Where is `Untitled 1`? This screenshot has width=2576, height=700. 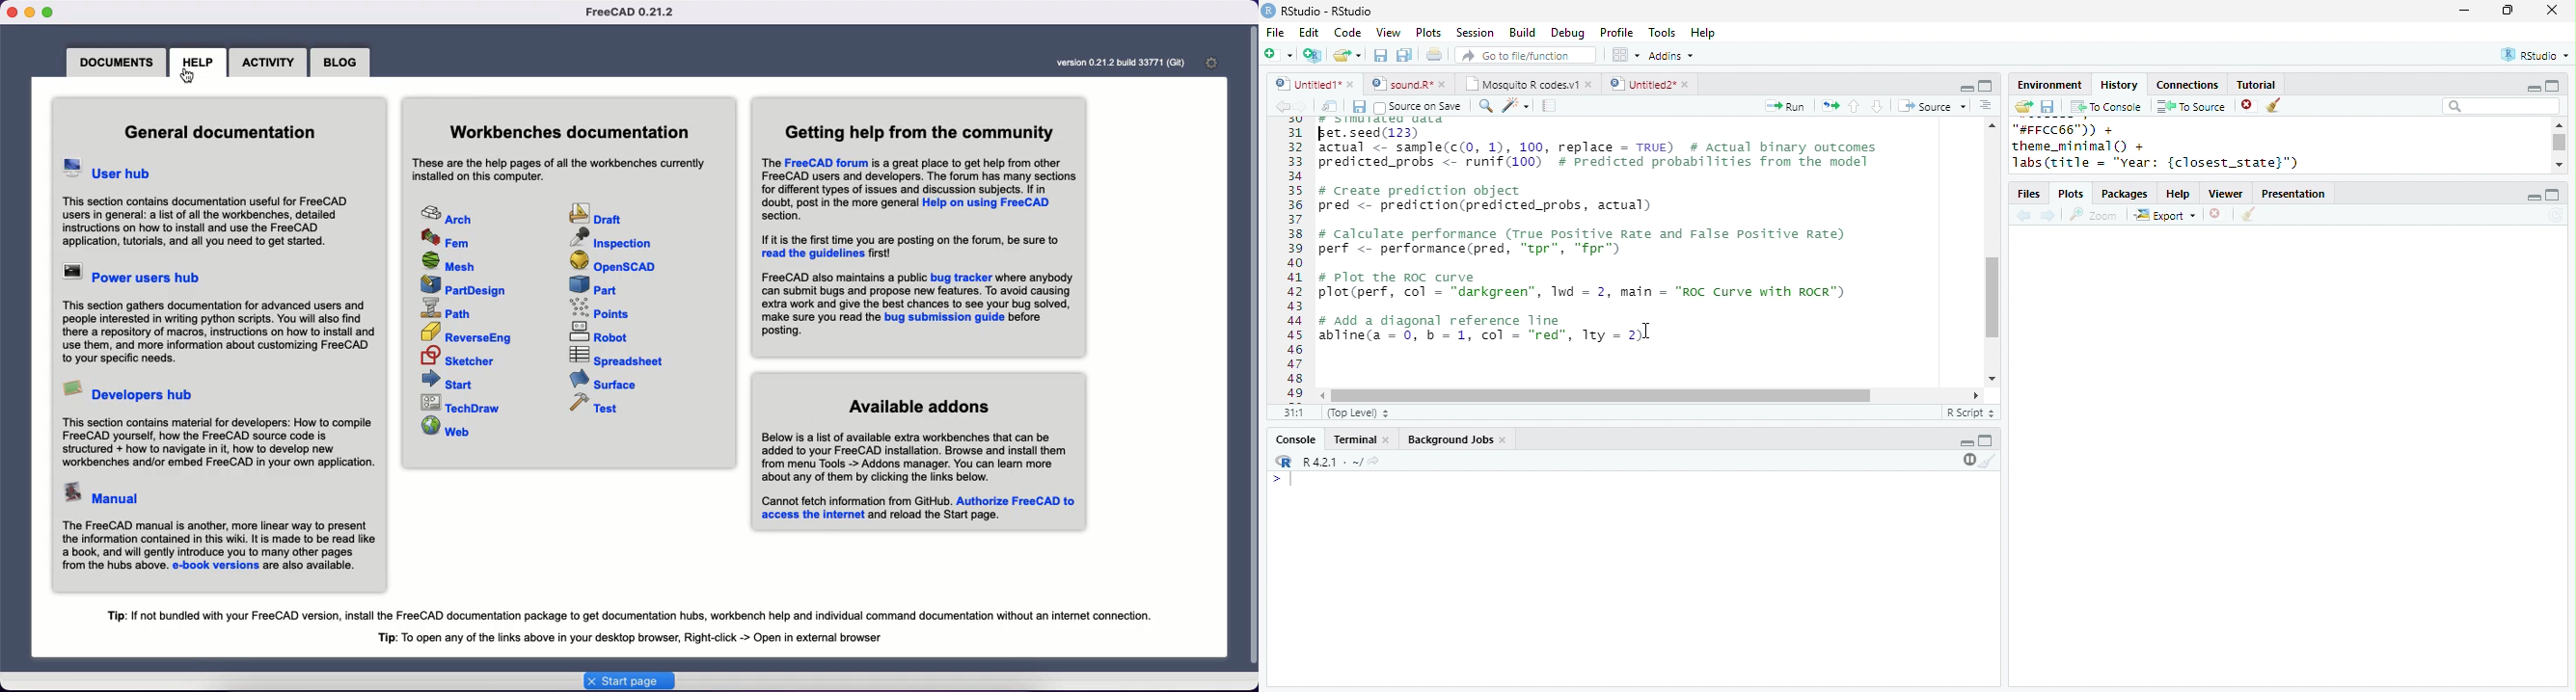 Untitled 1 is located at coordinates (1305, 83).